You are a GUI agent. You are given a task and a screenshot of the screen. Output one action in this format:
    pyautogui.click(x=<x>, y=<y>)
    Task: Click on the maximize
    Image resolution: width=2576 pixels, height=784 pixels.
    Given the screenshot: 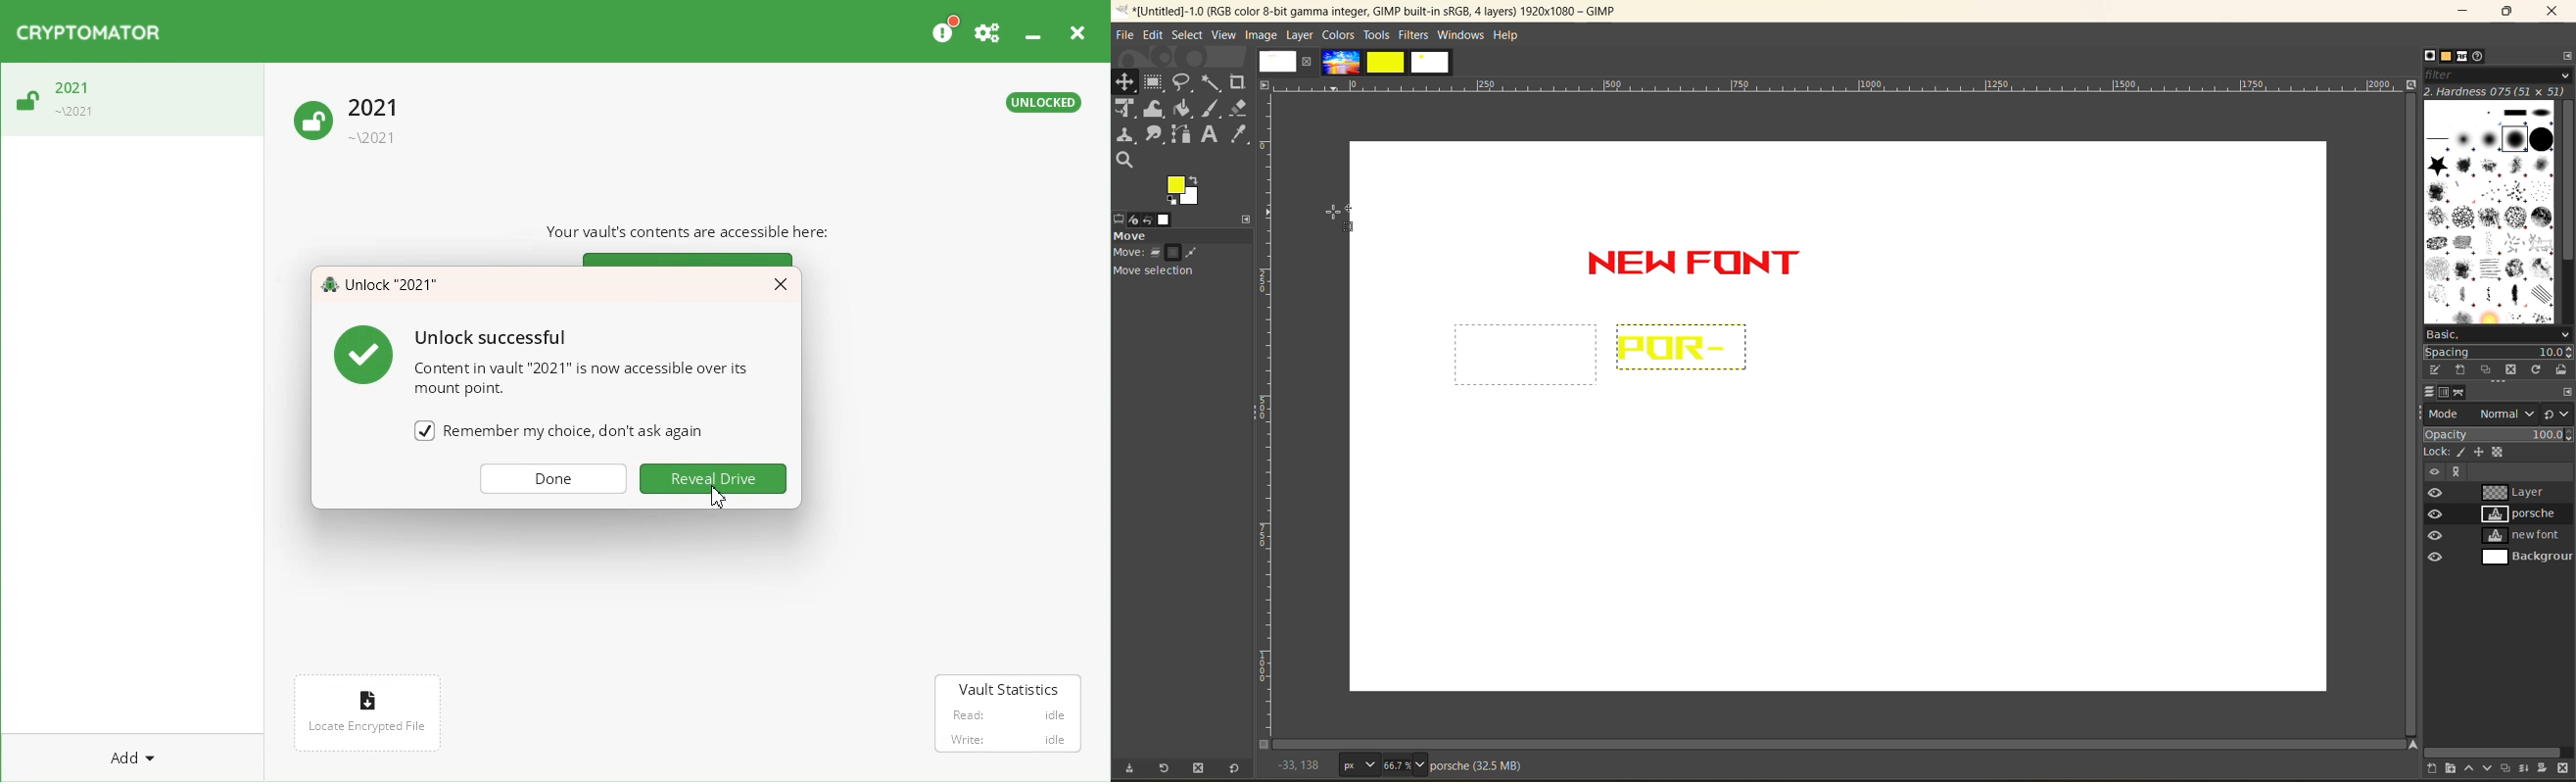 What is the action you would take?
    pyautogui.click(x=2504, y=13)
    